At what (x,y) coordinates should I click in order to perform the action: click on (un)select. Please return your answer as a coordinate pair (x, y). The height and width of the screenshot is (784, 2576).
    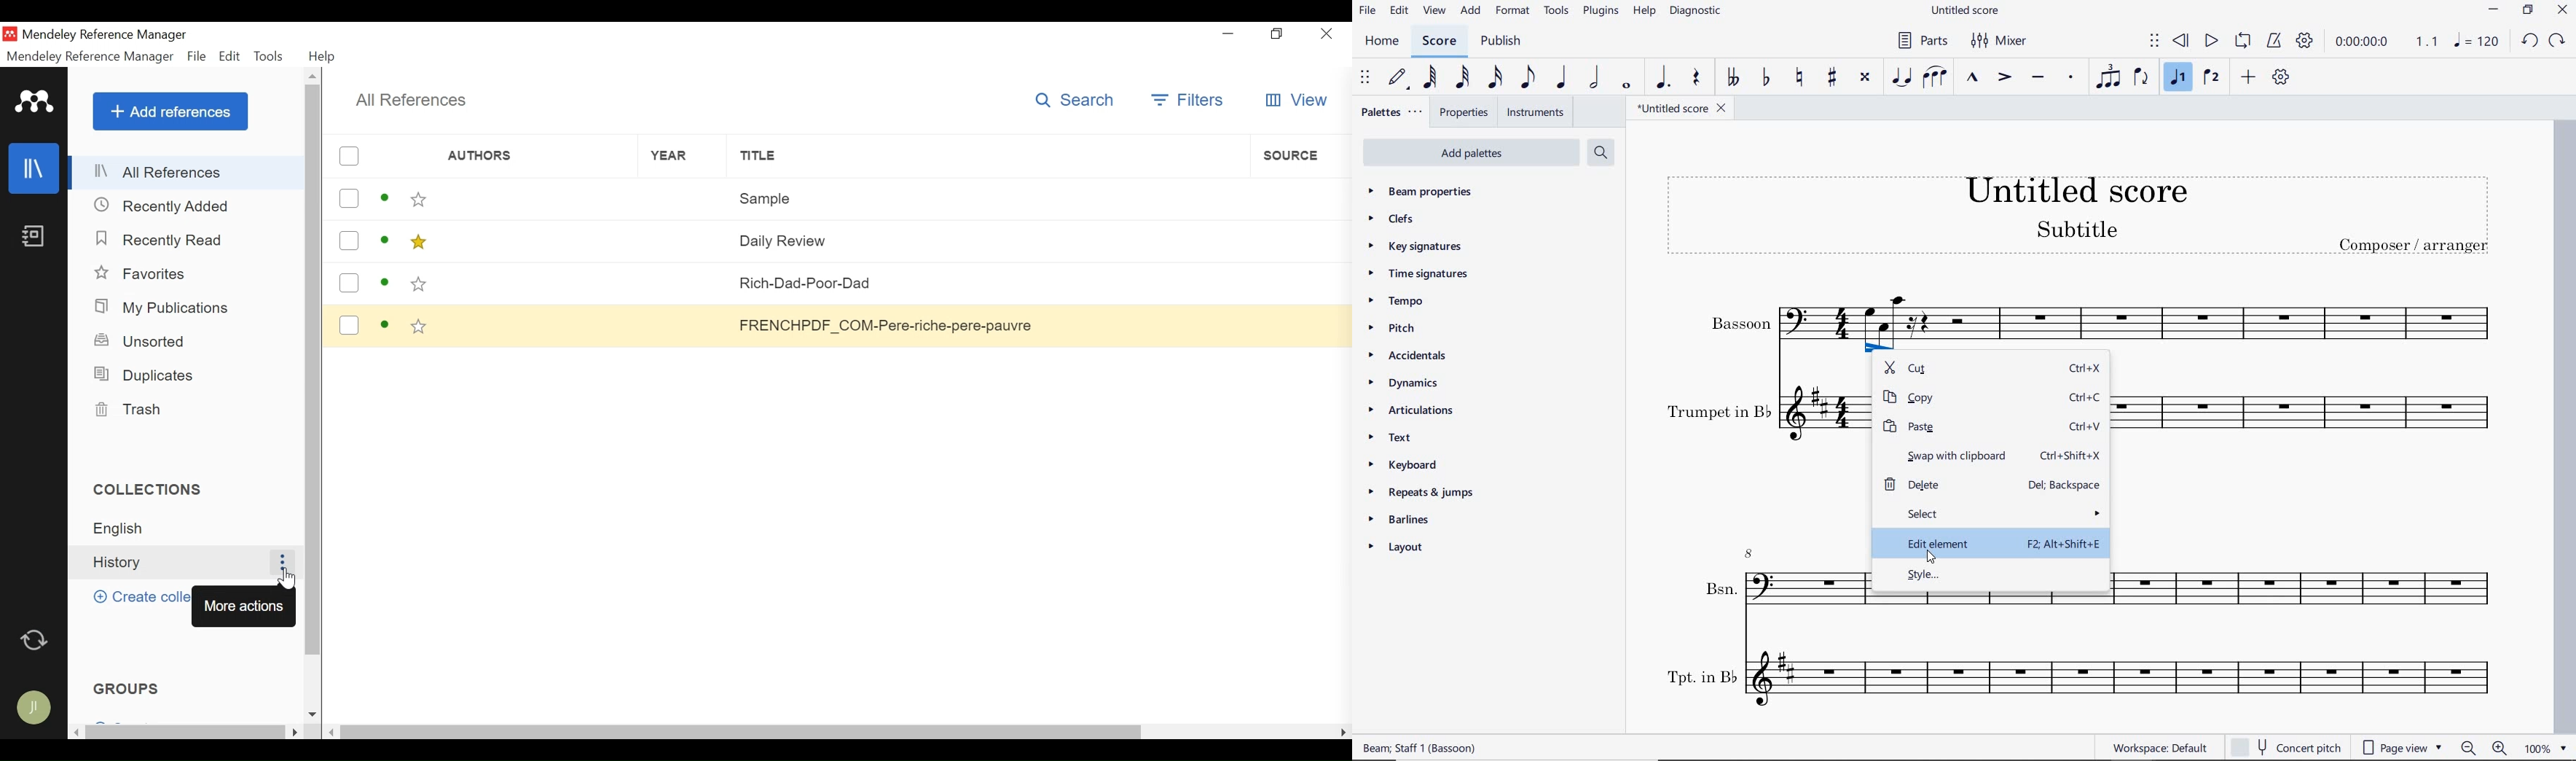
    Looking at the image, I should click on (348, 241).